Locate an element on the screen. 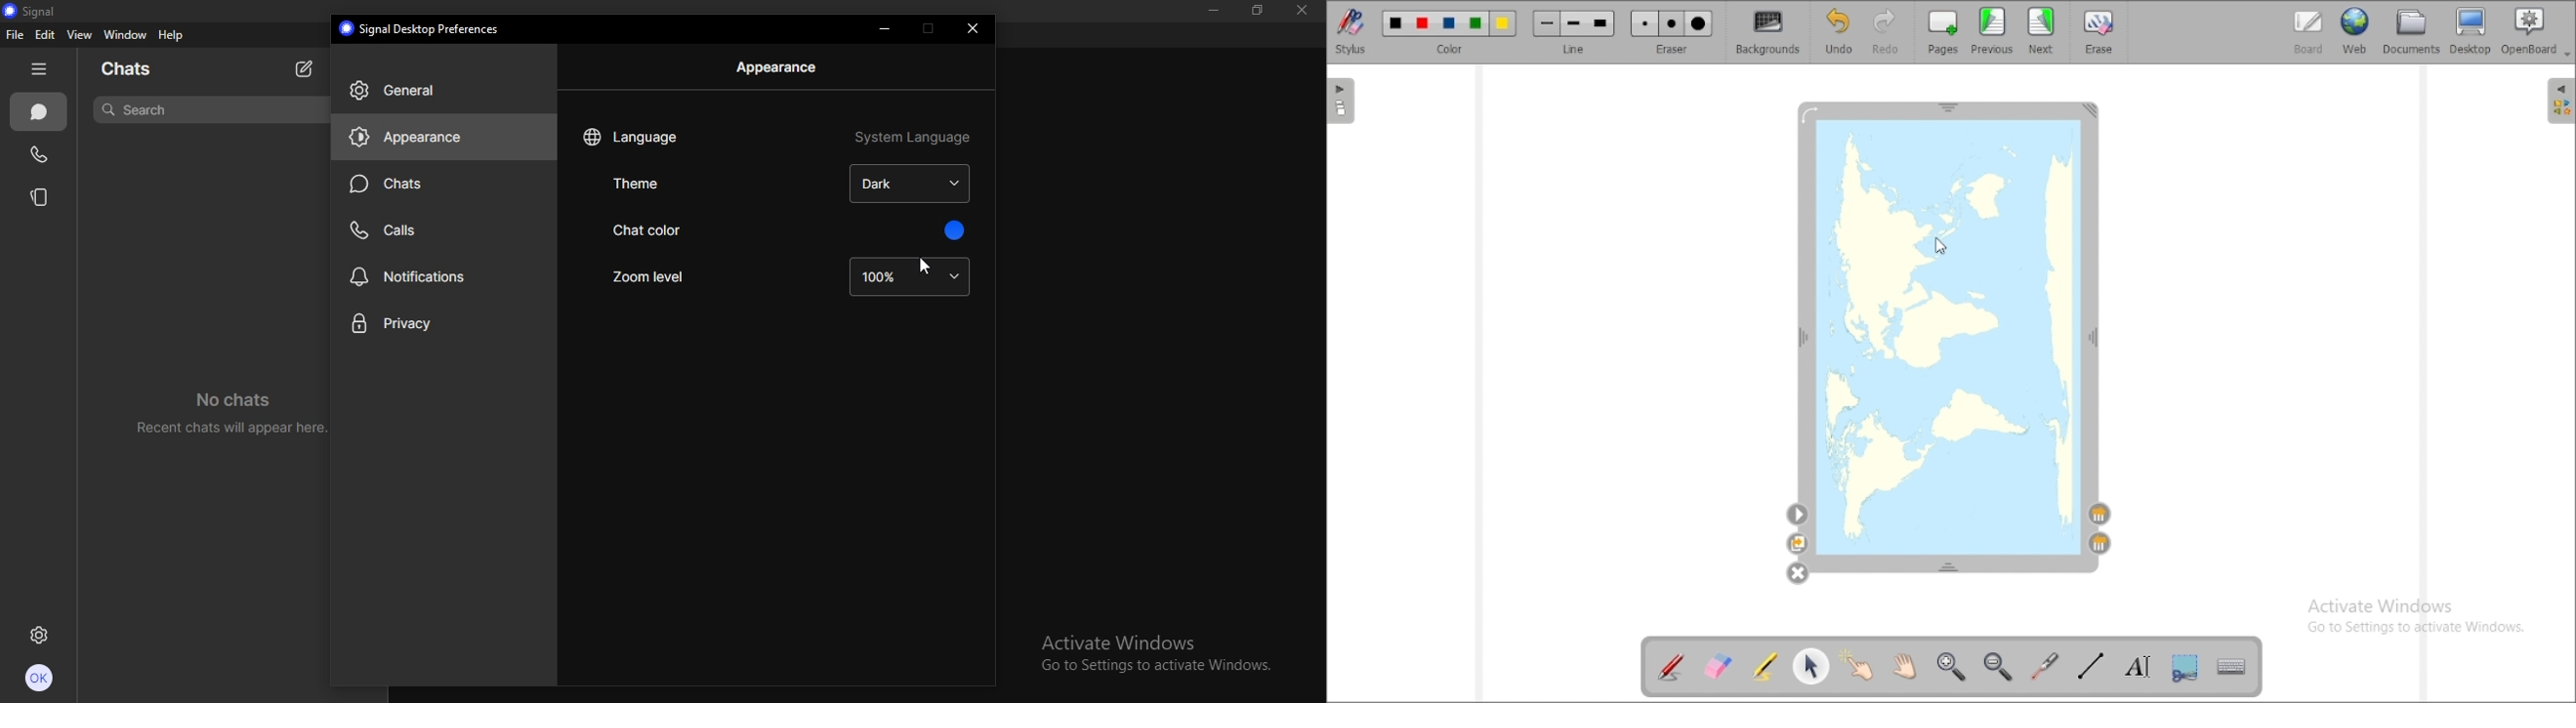 Image resolution: width=2576 pixels, height=728 pixels. zoom level is located at coordinates (660, 274).